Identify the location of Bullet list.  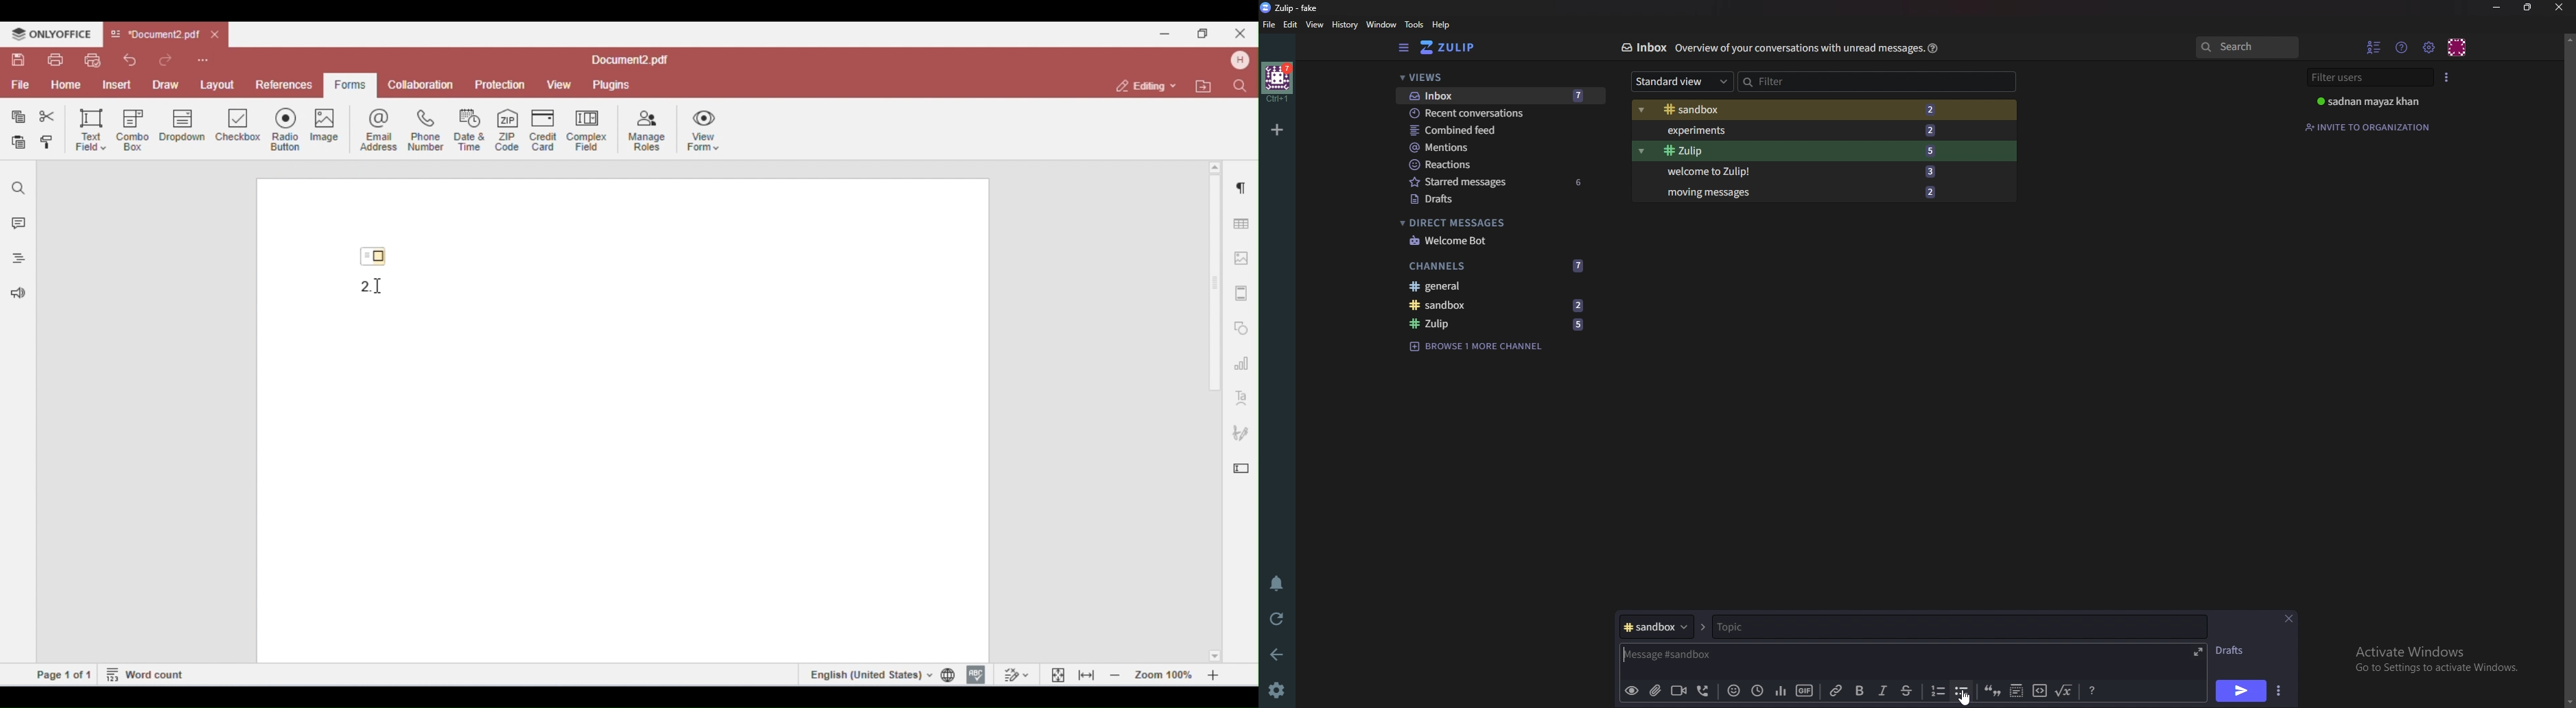
(1962, 691).